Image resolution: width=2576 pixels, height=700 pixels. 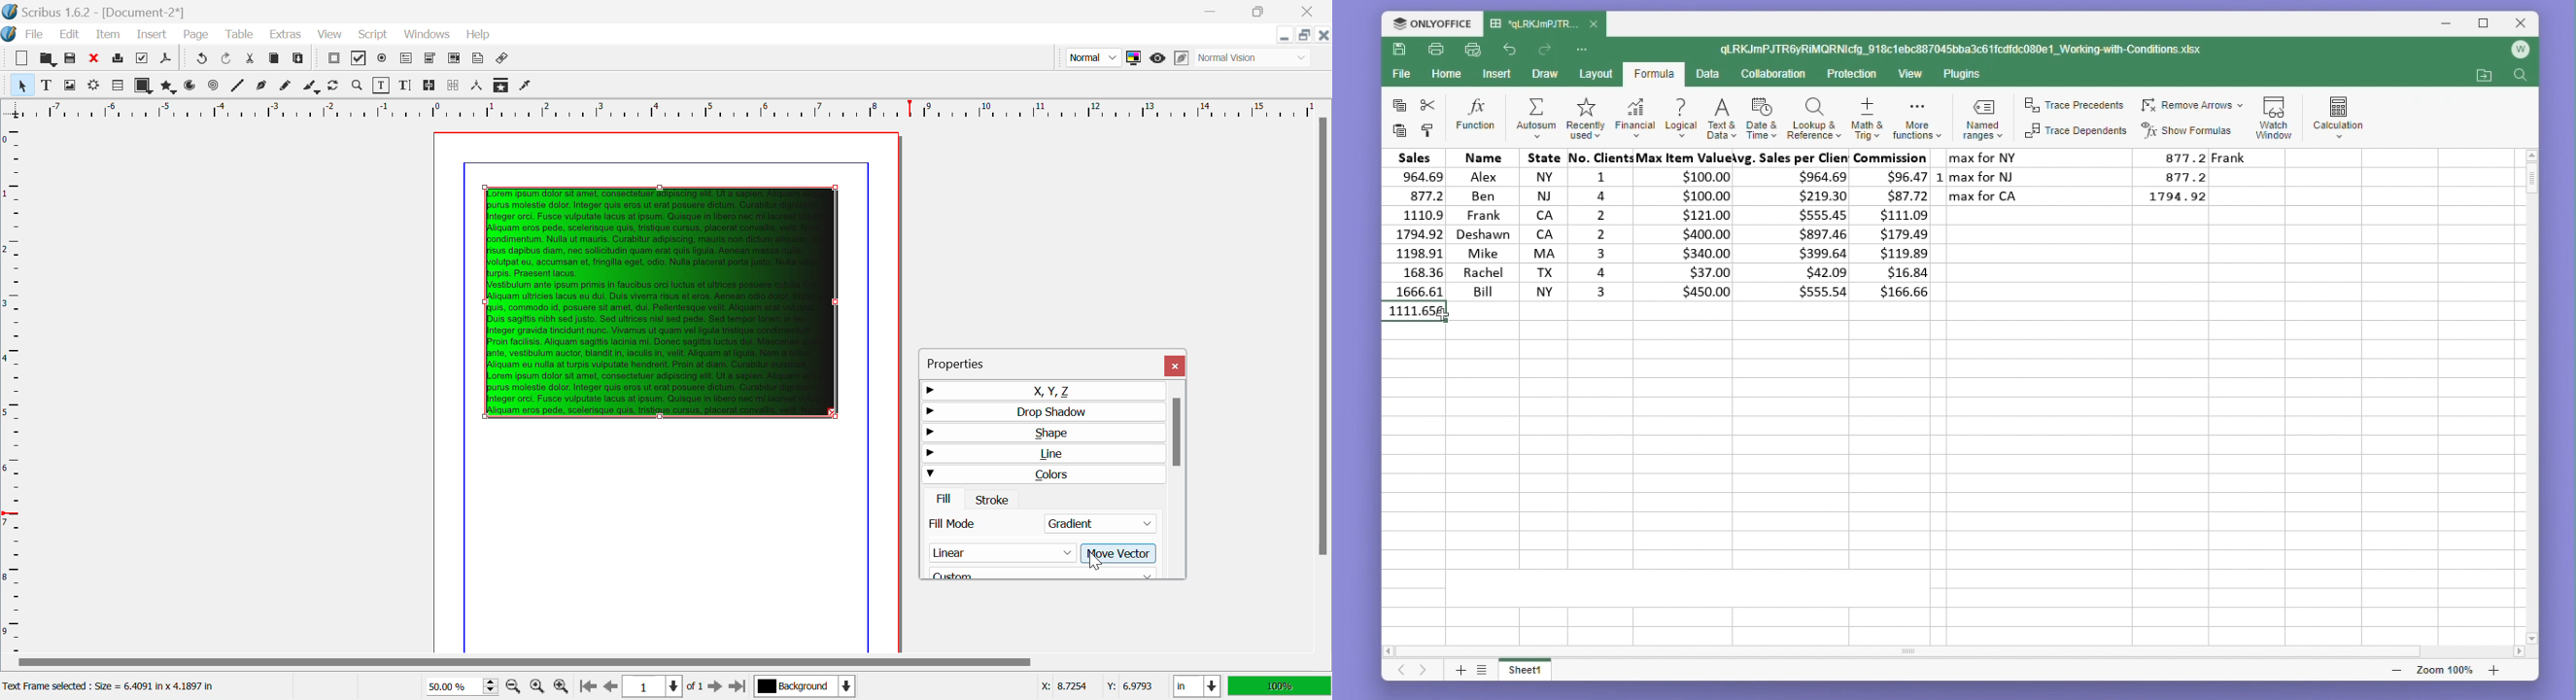 What do you see at coordinates (480, 35) in the screenshot?
I see `Help` at bounding box center [480, 35].